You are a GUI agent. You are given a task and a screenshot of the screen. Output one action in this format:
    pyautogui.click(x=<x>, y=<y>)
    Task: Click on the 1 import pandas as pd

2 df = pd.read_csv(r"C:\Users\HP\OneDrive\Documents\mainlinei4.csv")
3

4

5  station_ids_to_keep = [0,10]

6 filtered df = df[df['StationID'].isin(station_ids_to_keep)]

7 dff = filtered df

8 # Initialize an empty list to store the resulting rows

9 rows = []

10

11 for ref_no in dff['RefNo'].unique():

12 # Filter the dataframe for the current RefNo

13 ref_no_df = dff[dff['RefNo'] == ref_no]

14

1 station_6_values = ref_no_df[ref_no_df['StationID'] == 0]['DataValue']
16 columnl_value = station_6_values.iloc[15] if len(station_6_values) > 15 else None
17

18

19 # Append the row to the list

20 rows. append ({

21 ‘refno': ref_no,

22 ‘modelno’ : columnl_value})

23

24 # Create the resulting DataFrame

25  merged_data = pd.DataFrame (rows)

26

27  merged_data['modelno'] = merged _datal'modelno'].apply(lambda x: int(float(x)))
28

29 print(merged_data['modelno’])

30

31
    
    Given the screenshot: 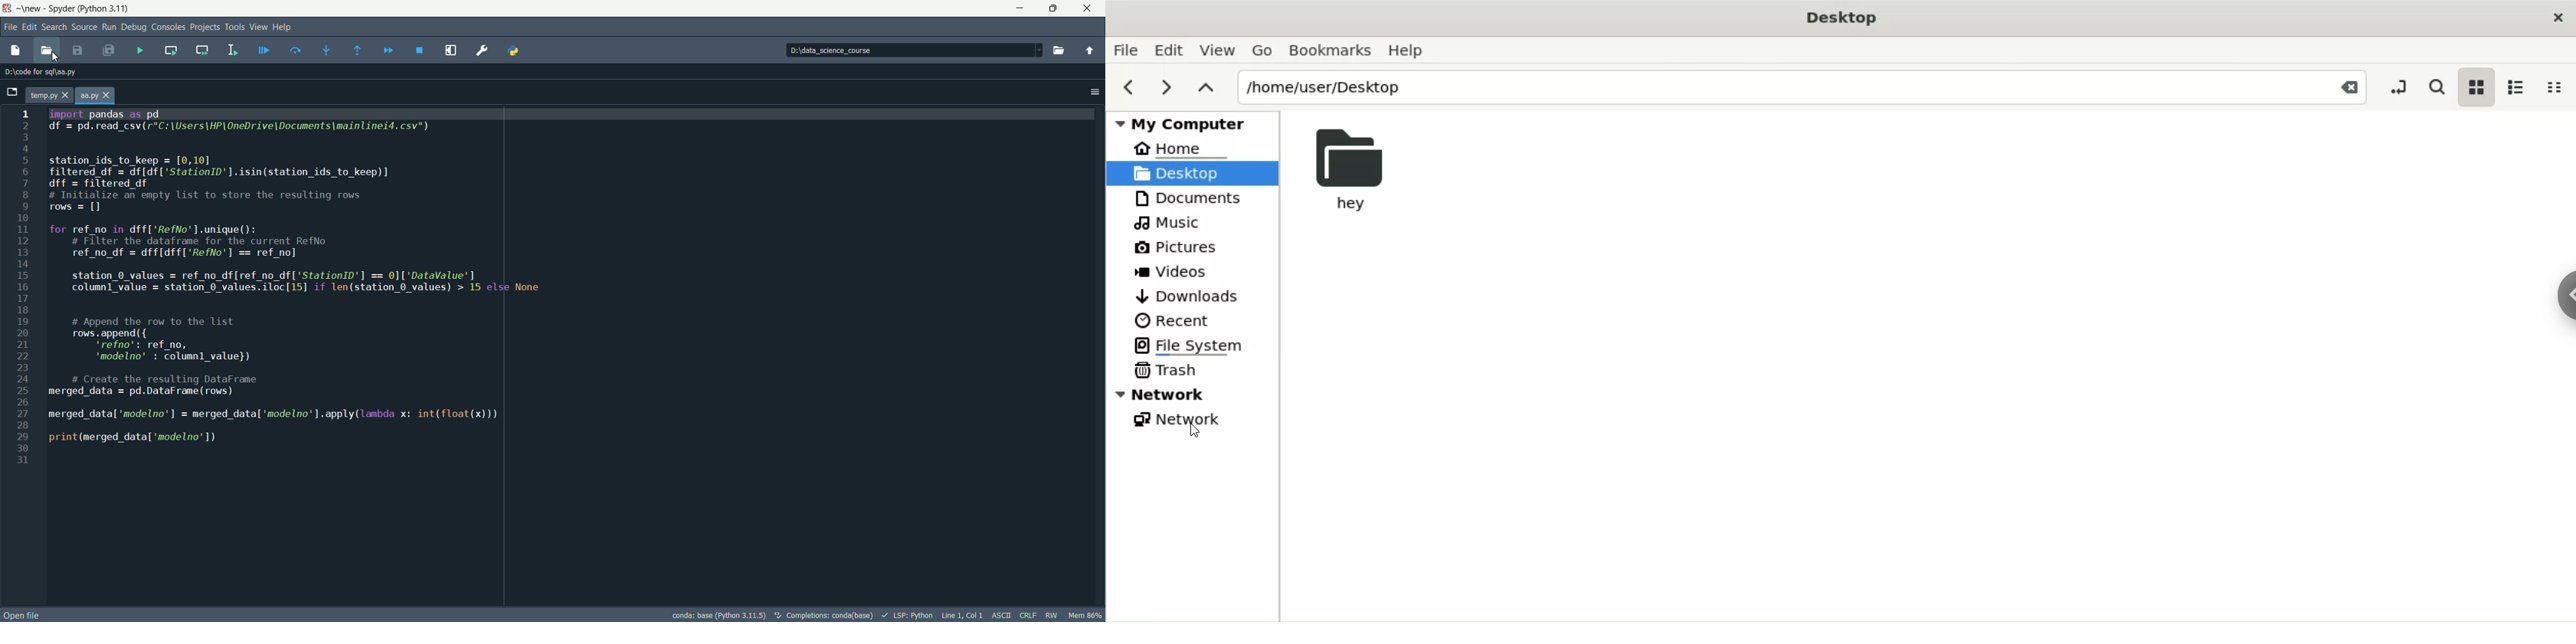 What is the action you would take?
    pyautogui.click(x=278, y=298)
    